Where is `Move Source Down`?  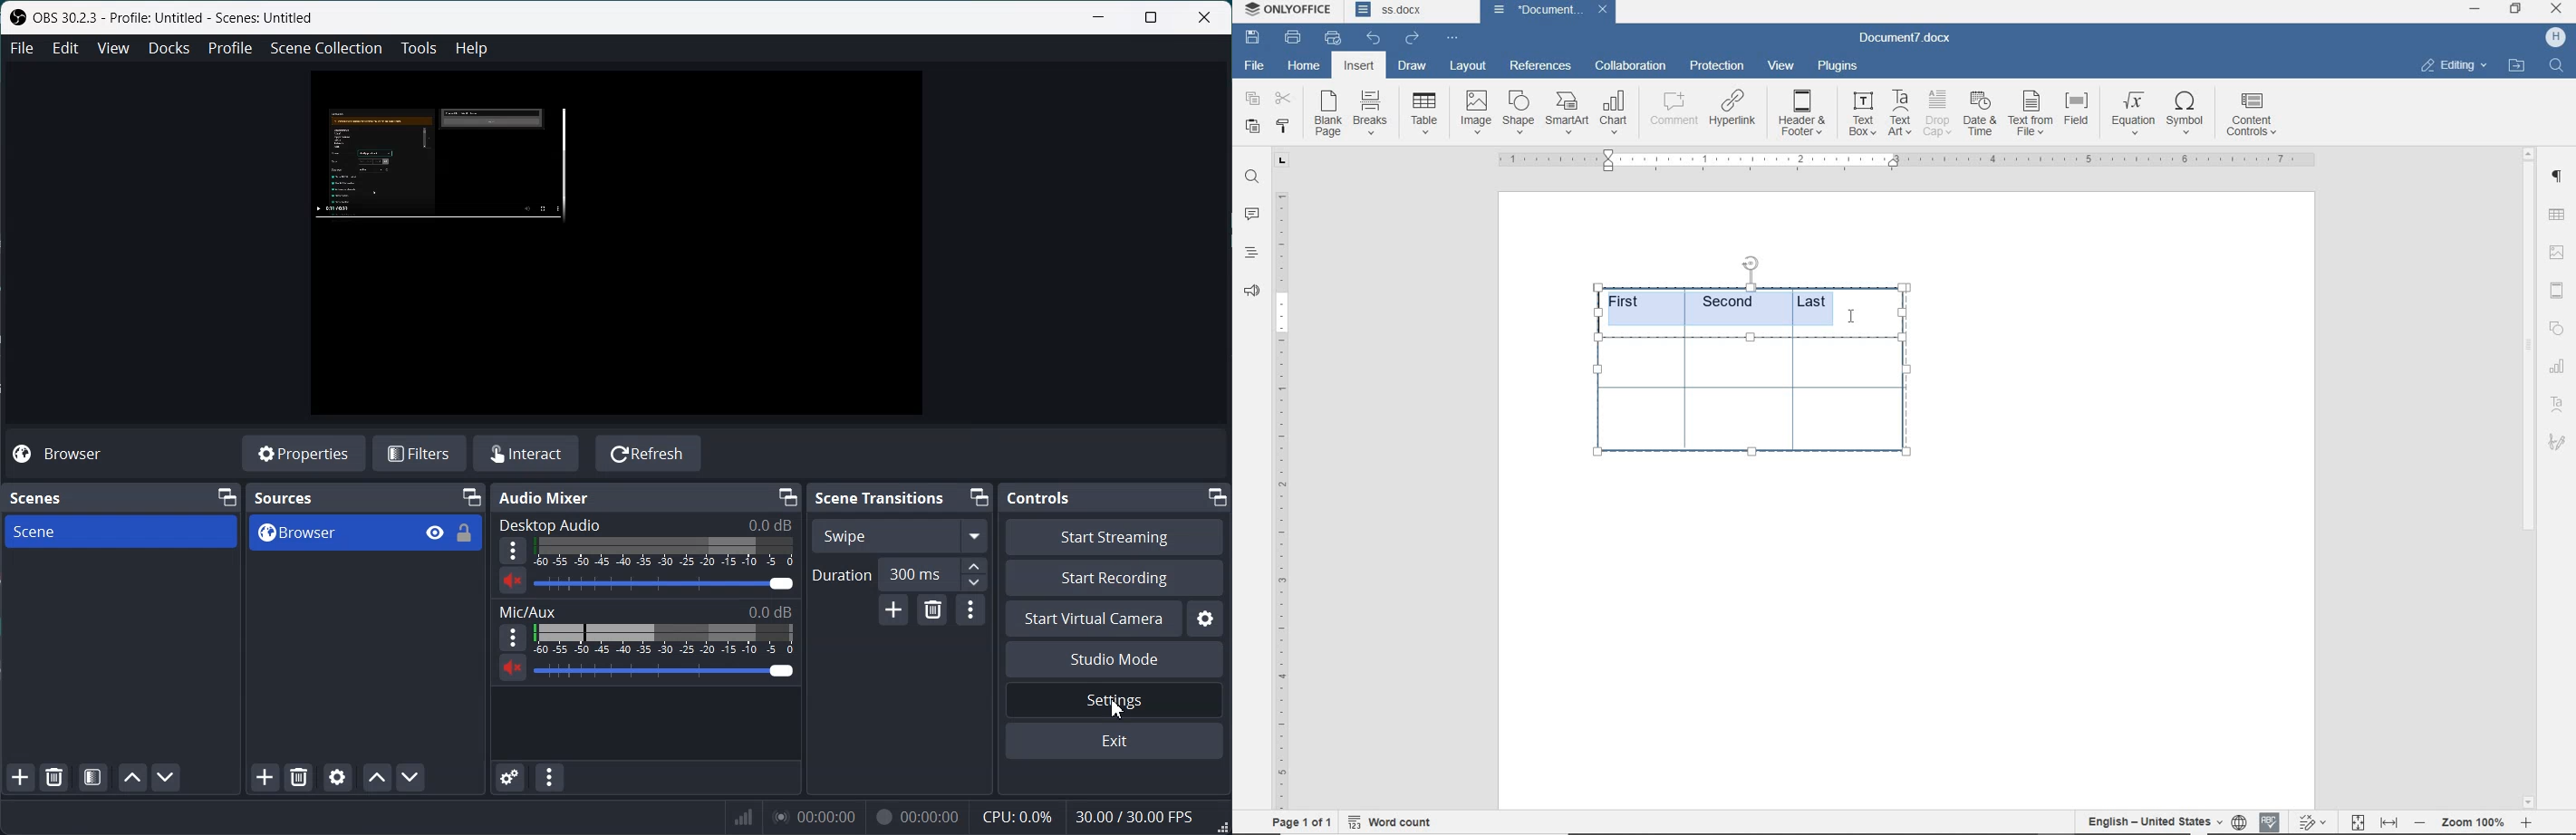 Move Source Down is located at coordinates (410, 777).